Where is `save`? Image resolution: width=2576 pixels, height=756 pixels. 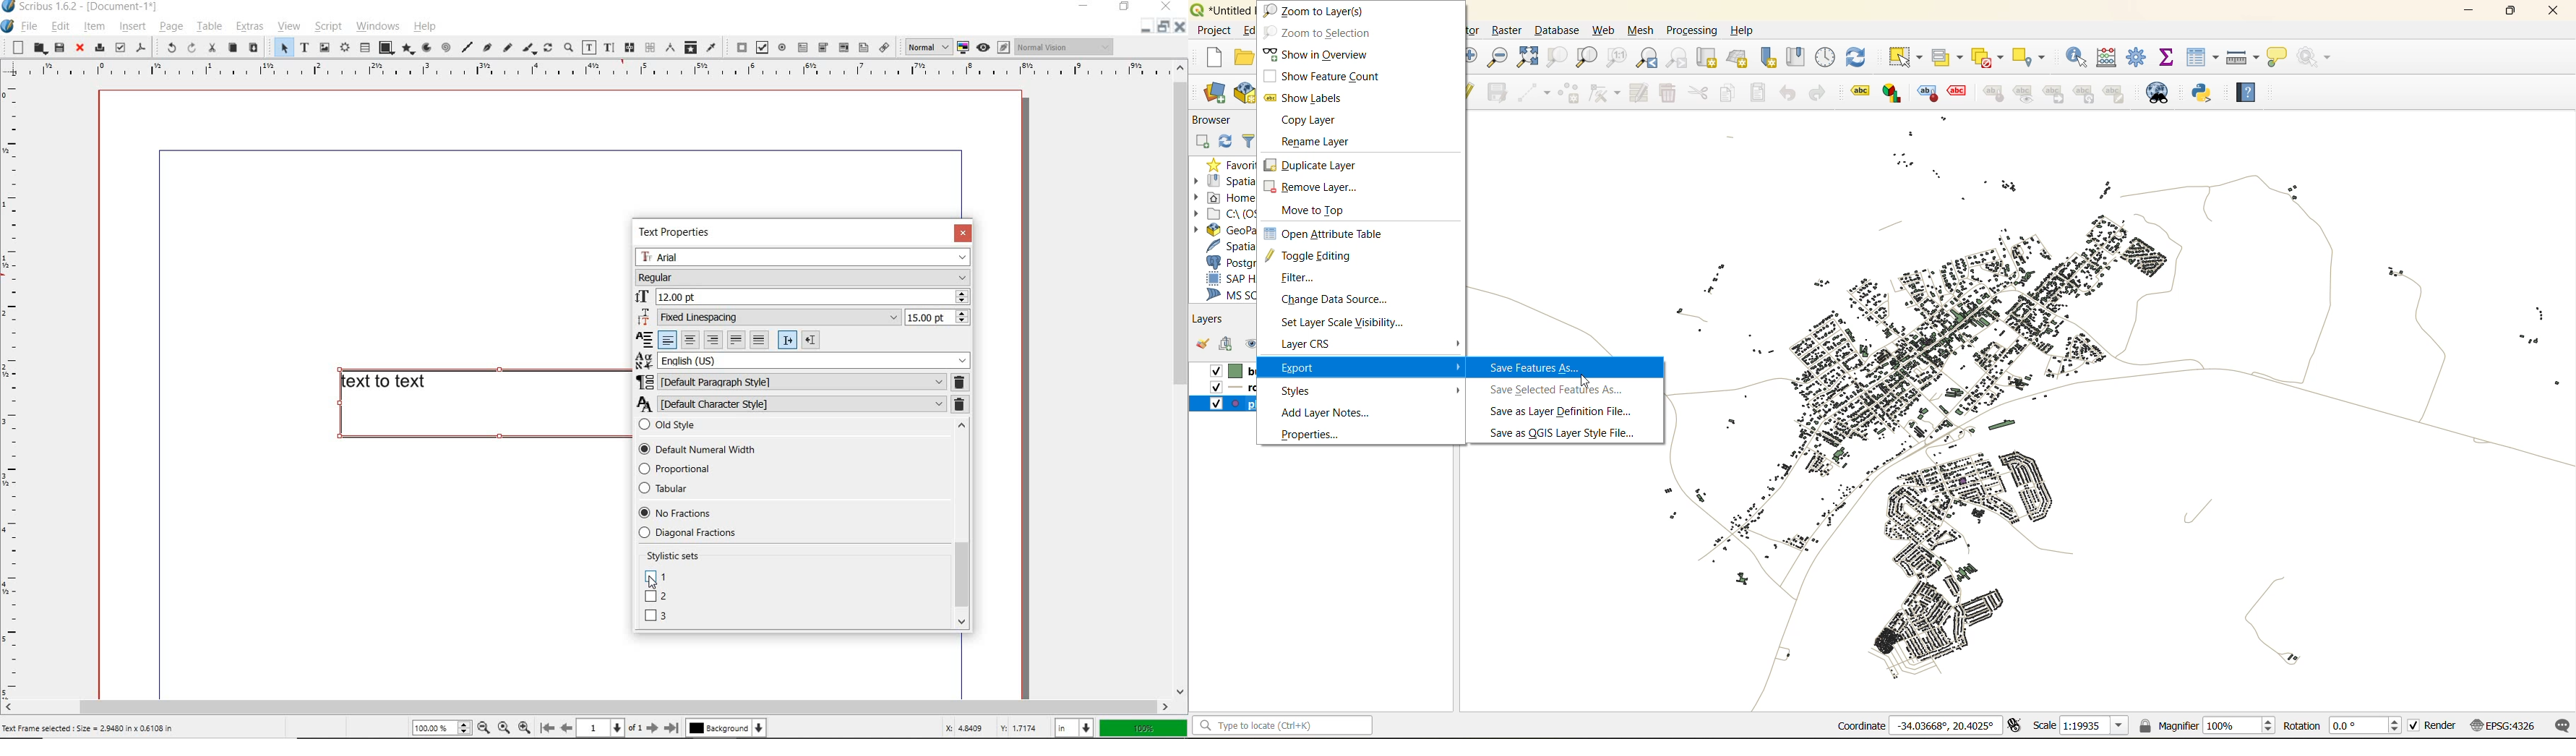
save is located at coordinates (59, 47).